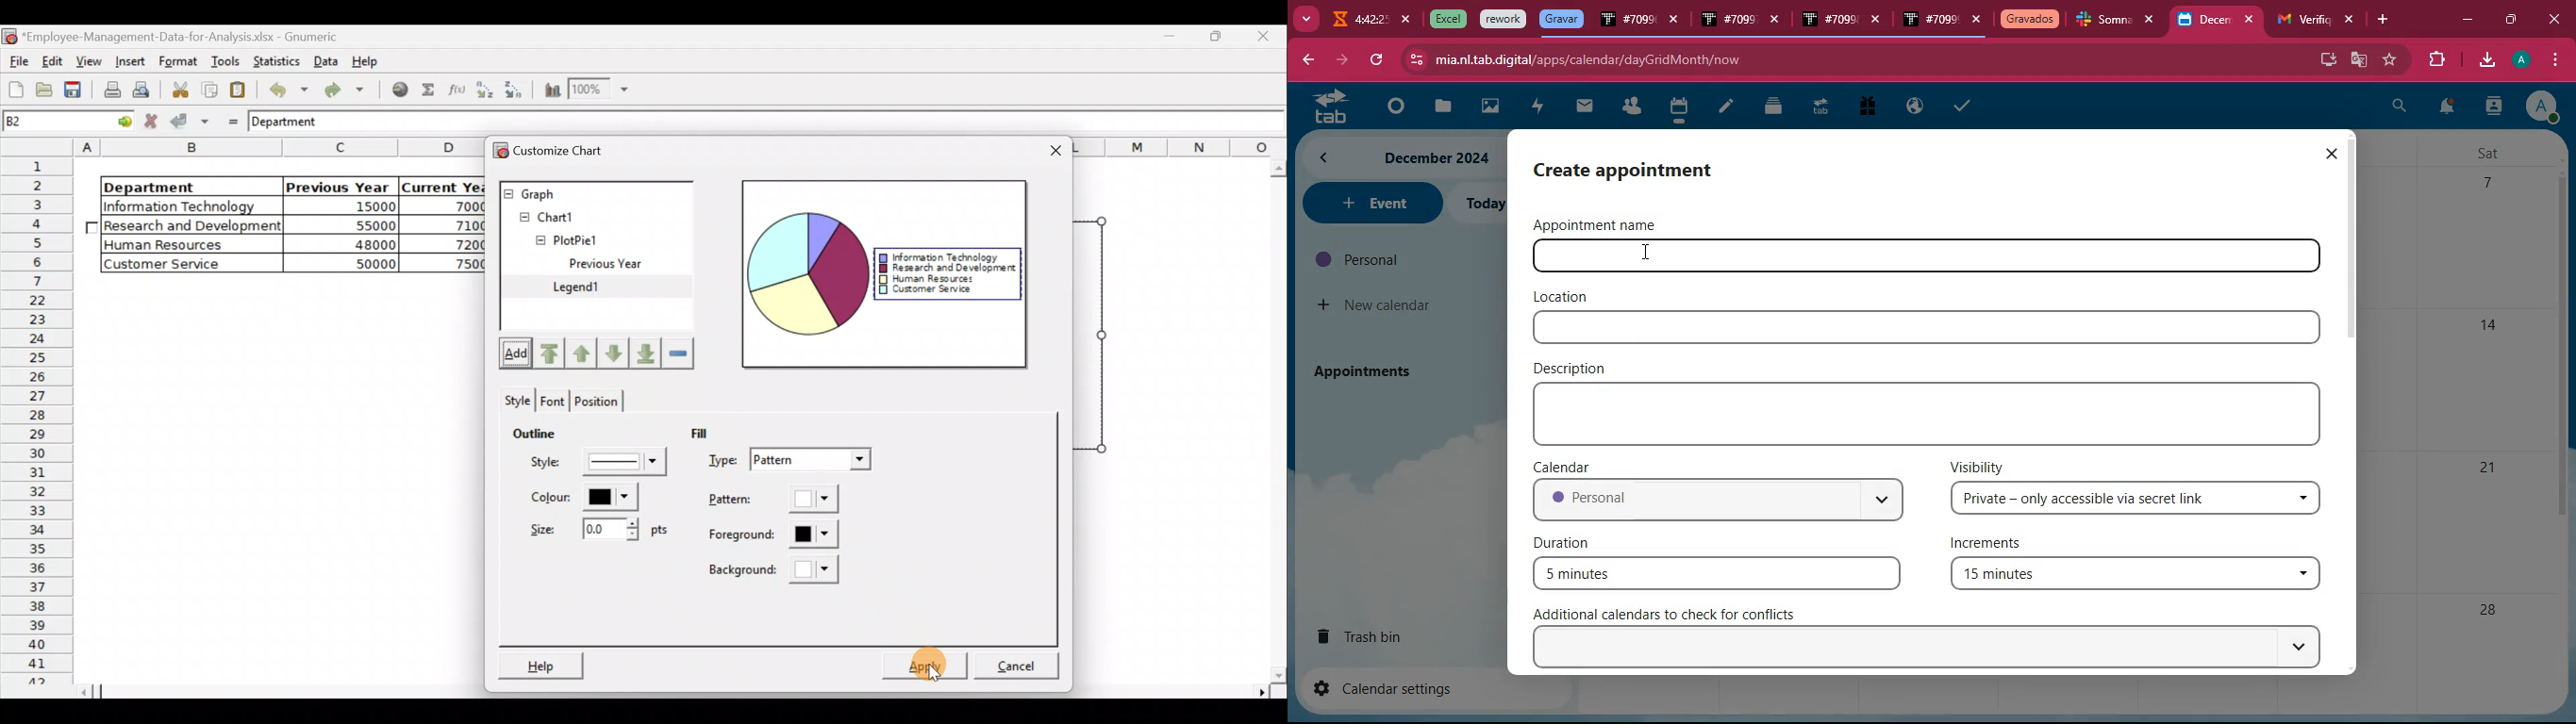 The height and width of the screenshot is (728, 2576). Describe the element at coordinates (2467, 21) in the screenshot. I see `minimize` at that location.